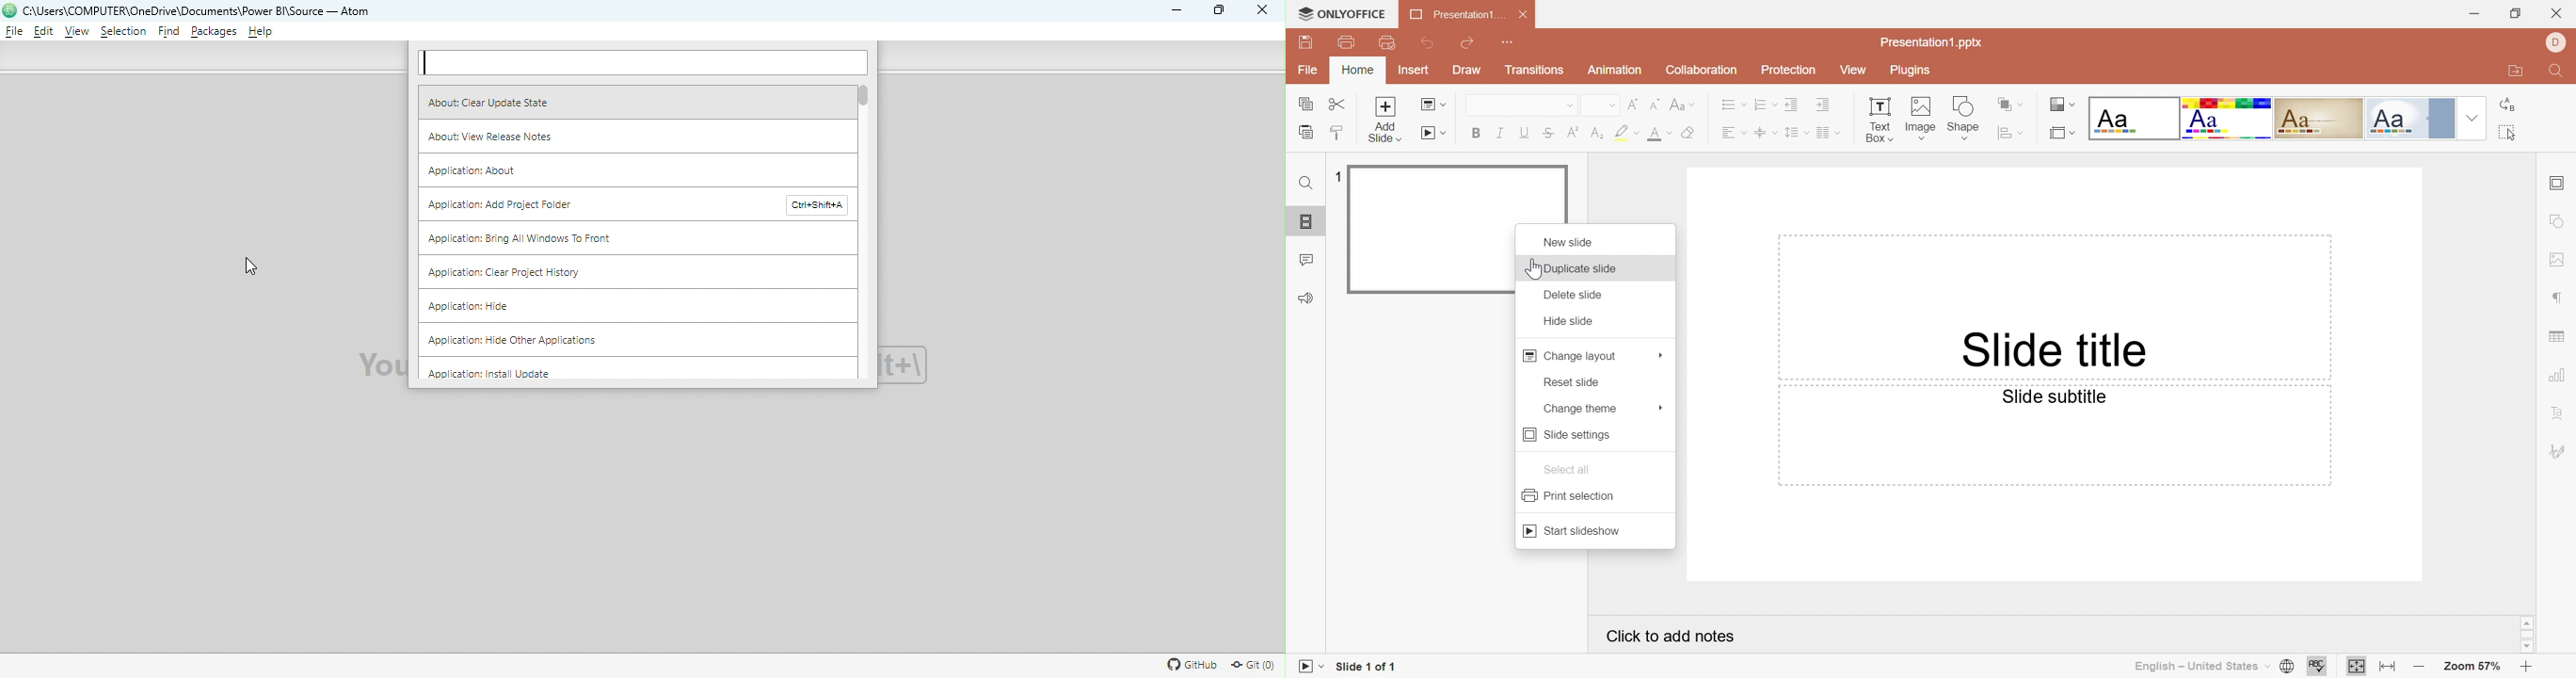  What do you see at coordinates (1572, 530) in the screenshot?
I see `Start Slideshow` at bounding box center [1572, 530].